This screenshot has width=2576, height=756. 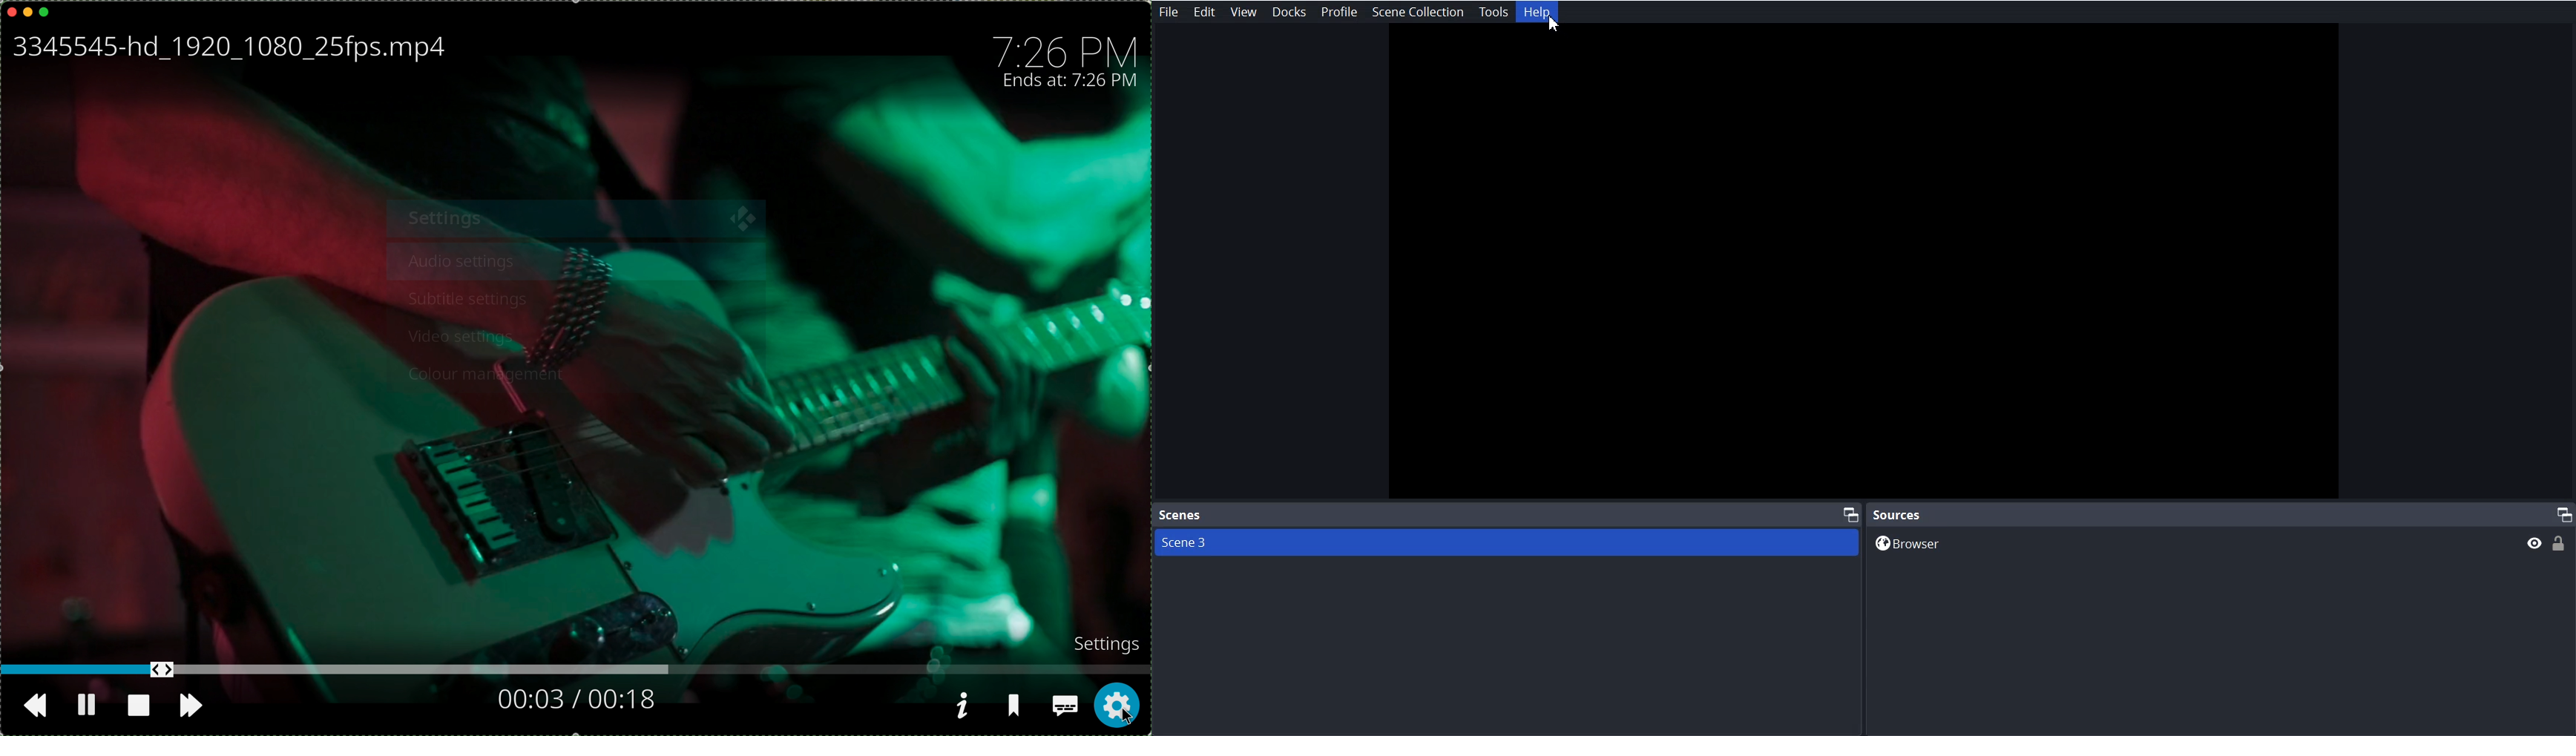 I want to click on Tools , so click(x=1492, y=12).